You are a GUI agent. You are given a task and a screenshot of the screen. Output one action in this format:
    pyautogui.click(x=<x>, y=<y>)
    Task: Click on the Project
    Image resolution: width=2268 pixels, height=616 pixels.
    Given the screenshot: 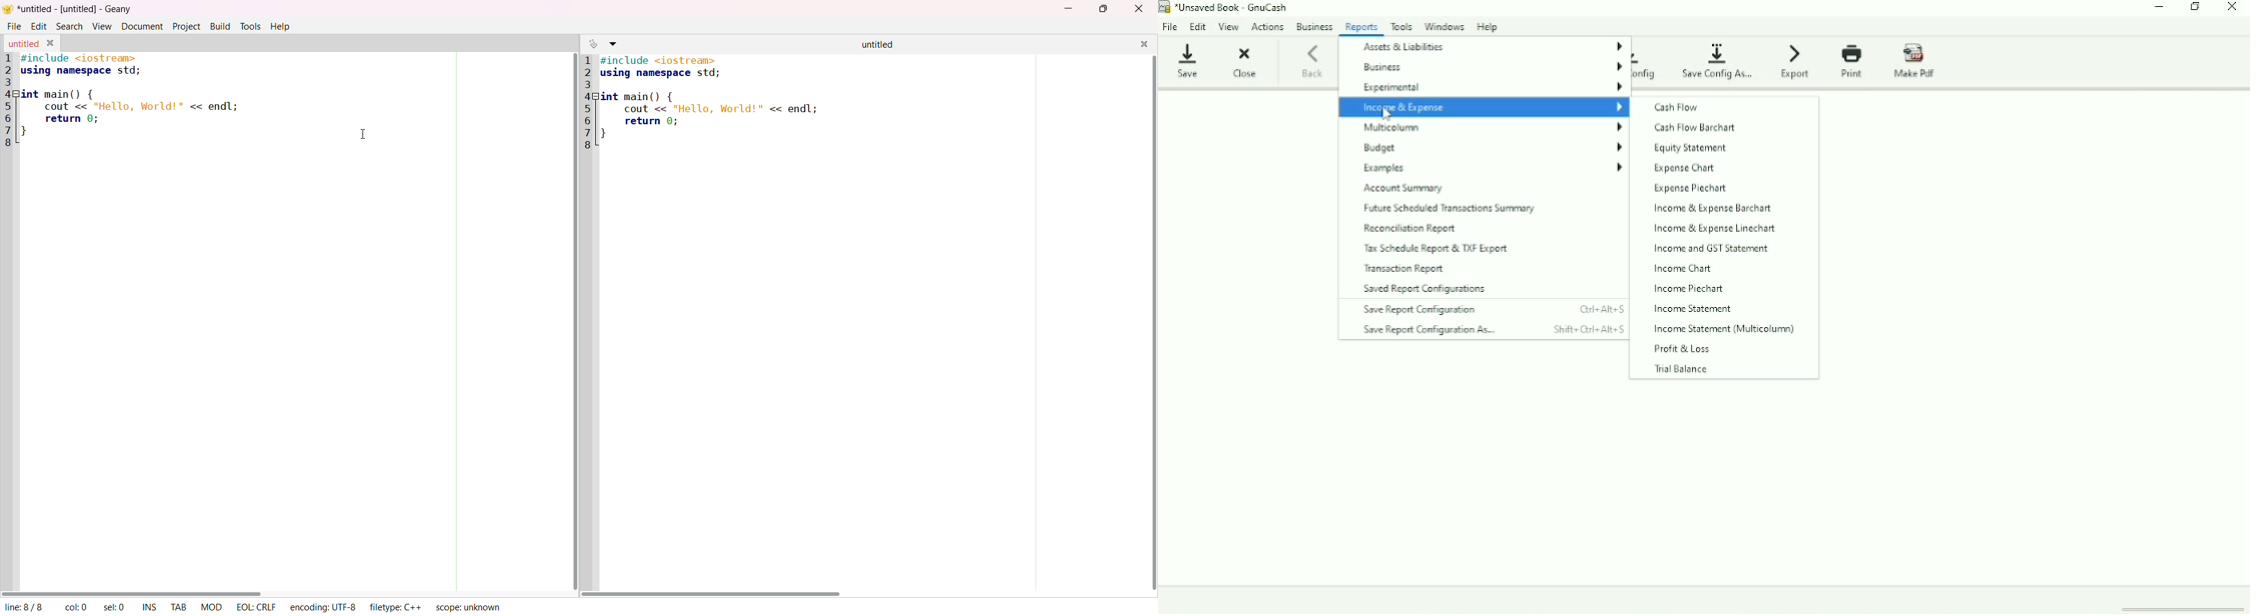 What is the action you would take?
    pyautogui.click(x=186, y=26)
    